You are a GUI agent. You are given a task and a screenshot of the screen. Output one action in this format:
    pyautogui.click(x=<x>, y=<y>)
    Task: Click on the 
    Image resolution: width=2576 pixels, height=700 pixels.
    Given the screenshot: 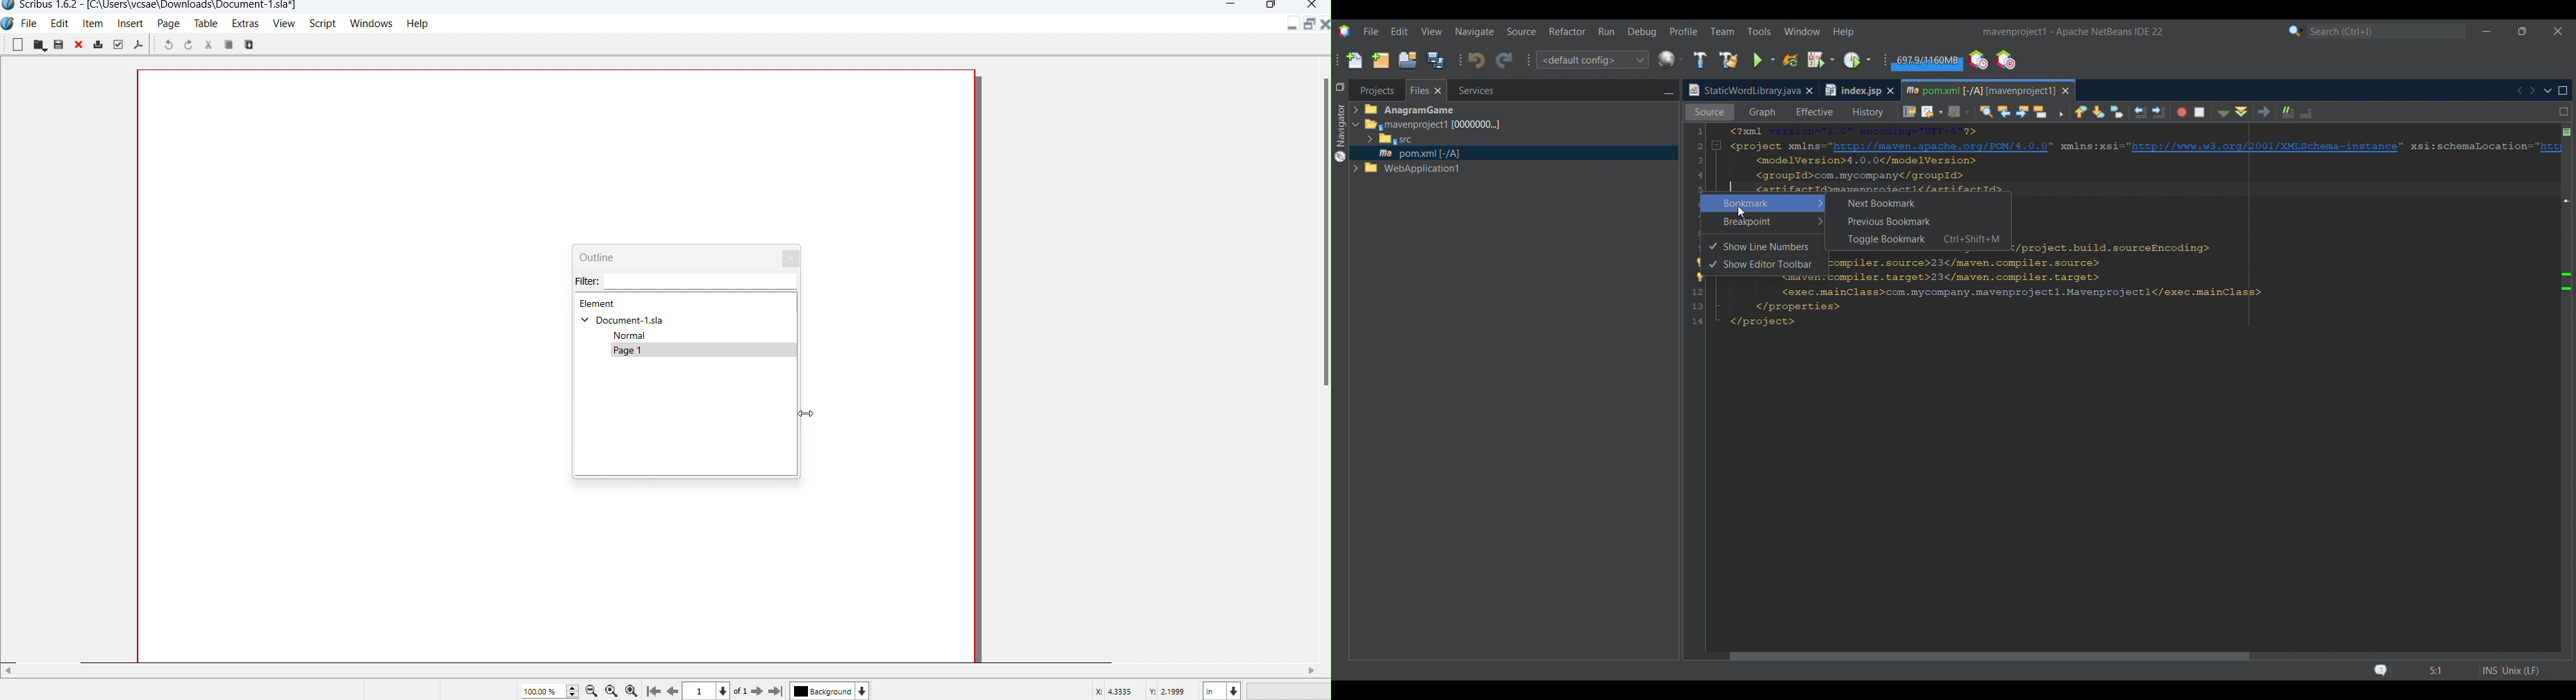 What is the action you would take?
    pyautogui.click(x=80, y=44)
    